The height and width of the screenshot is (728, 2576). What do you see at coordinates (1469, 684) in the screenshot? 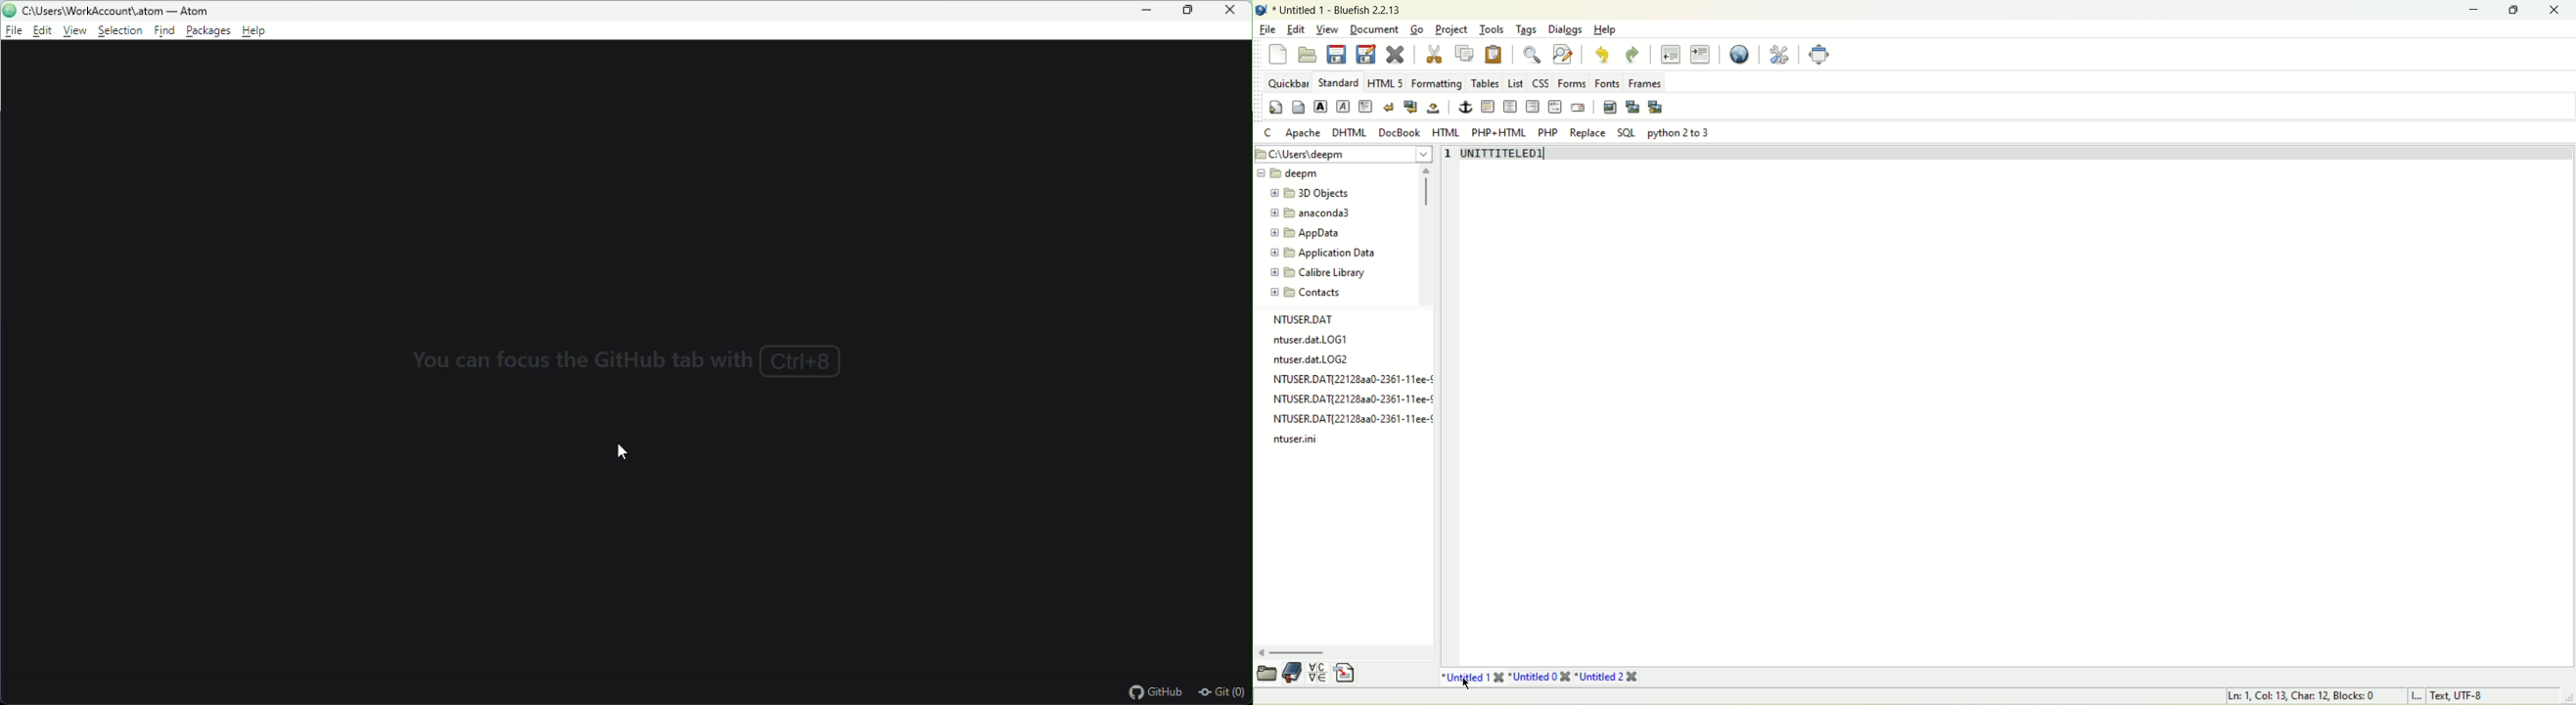
I see `cursor` at bounding box center [1469, 684].